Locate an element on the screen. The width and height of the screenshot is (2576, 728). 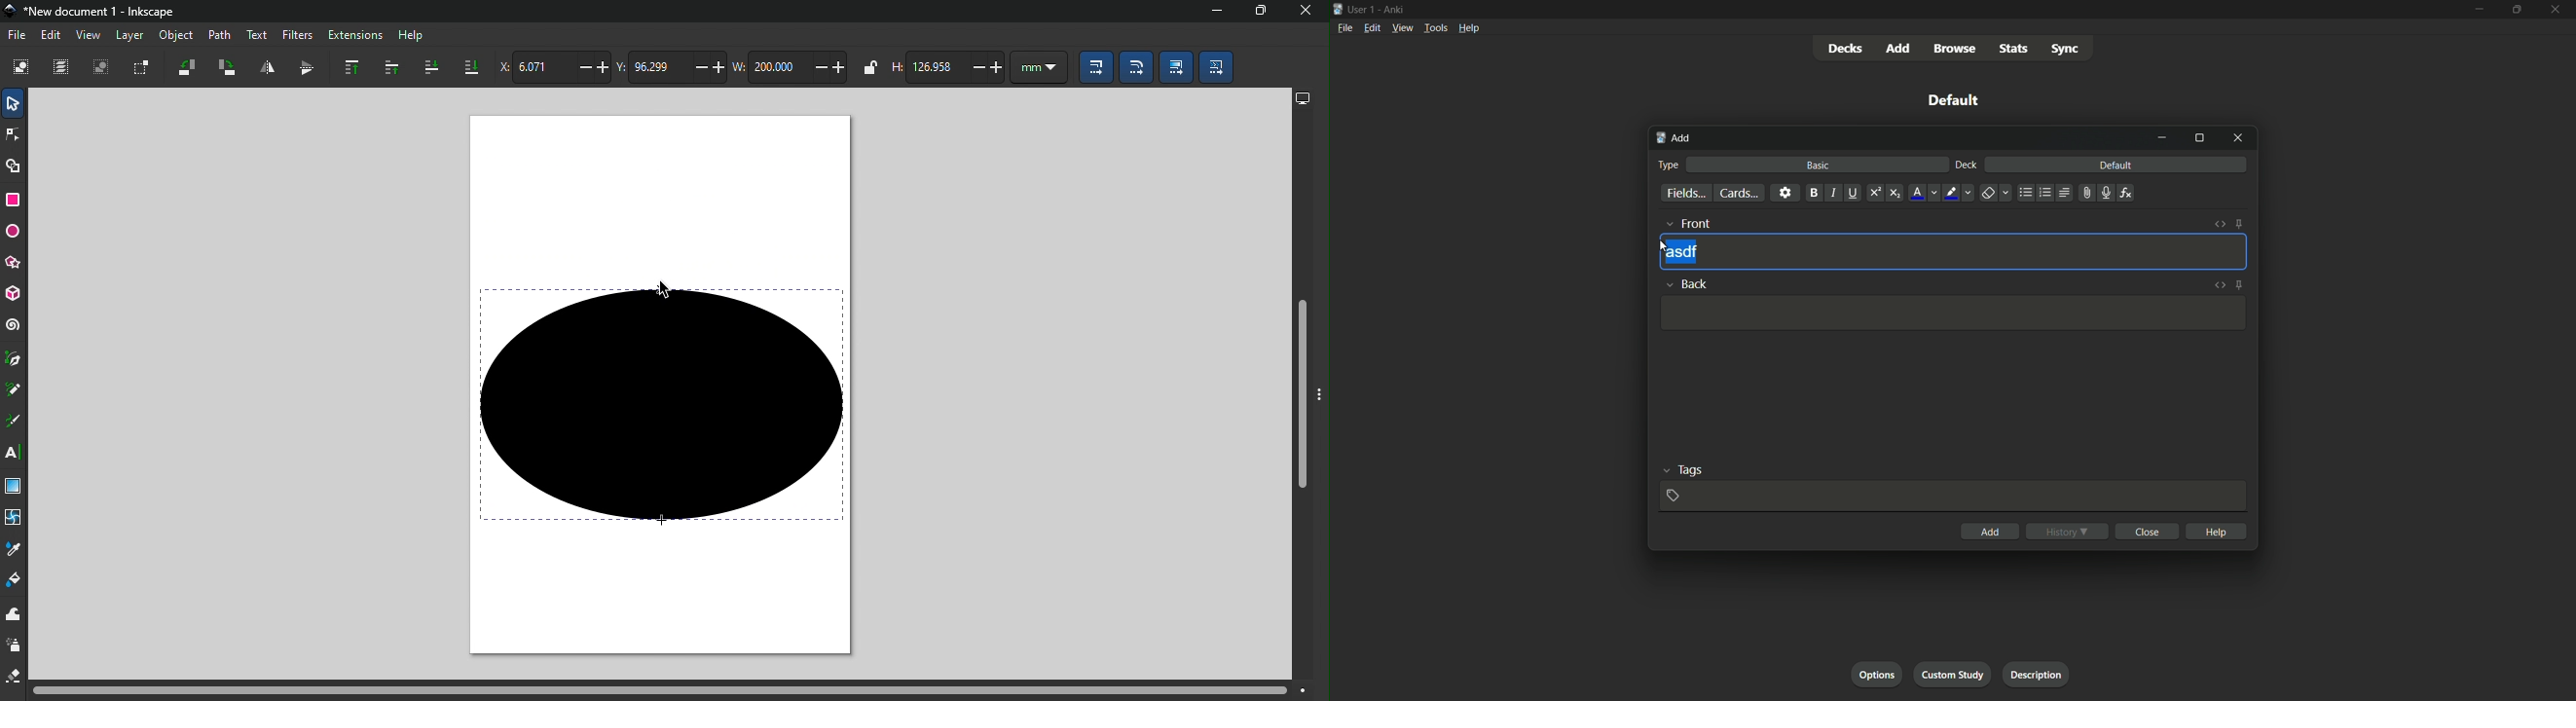
settings is located at coordinates (1785, 193).